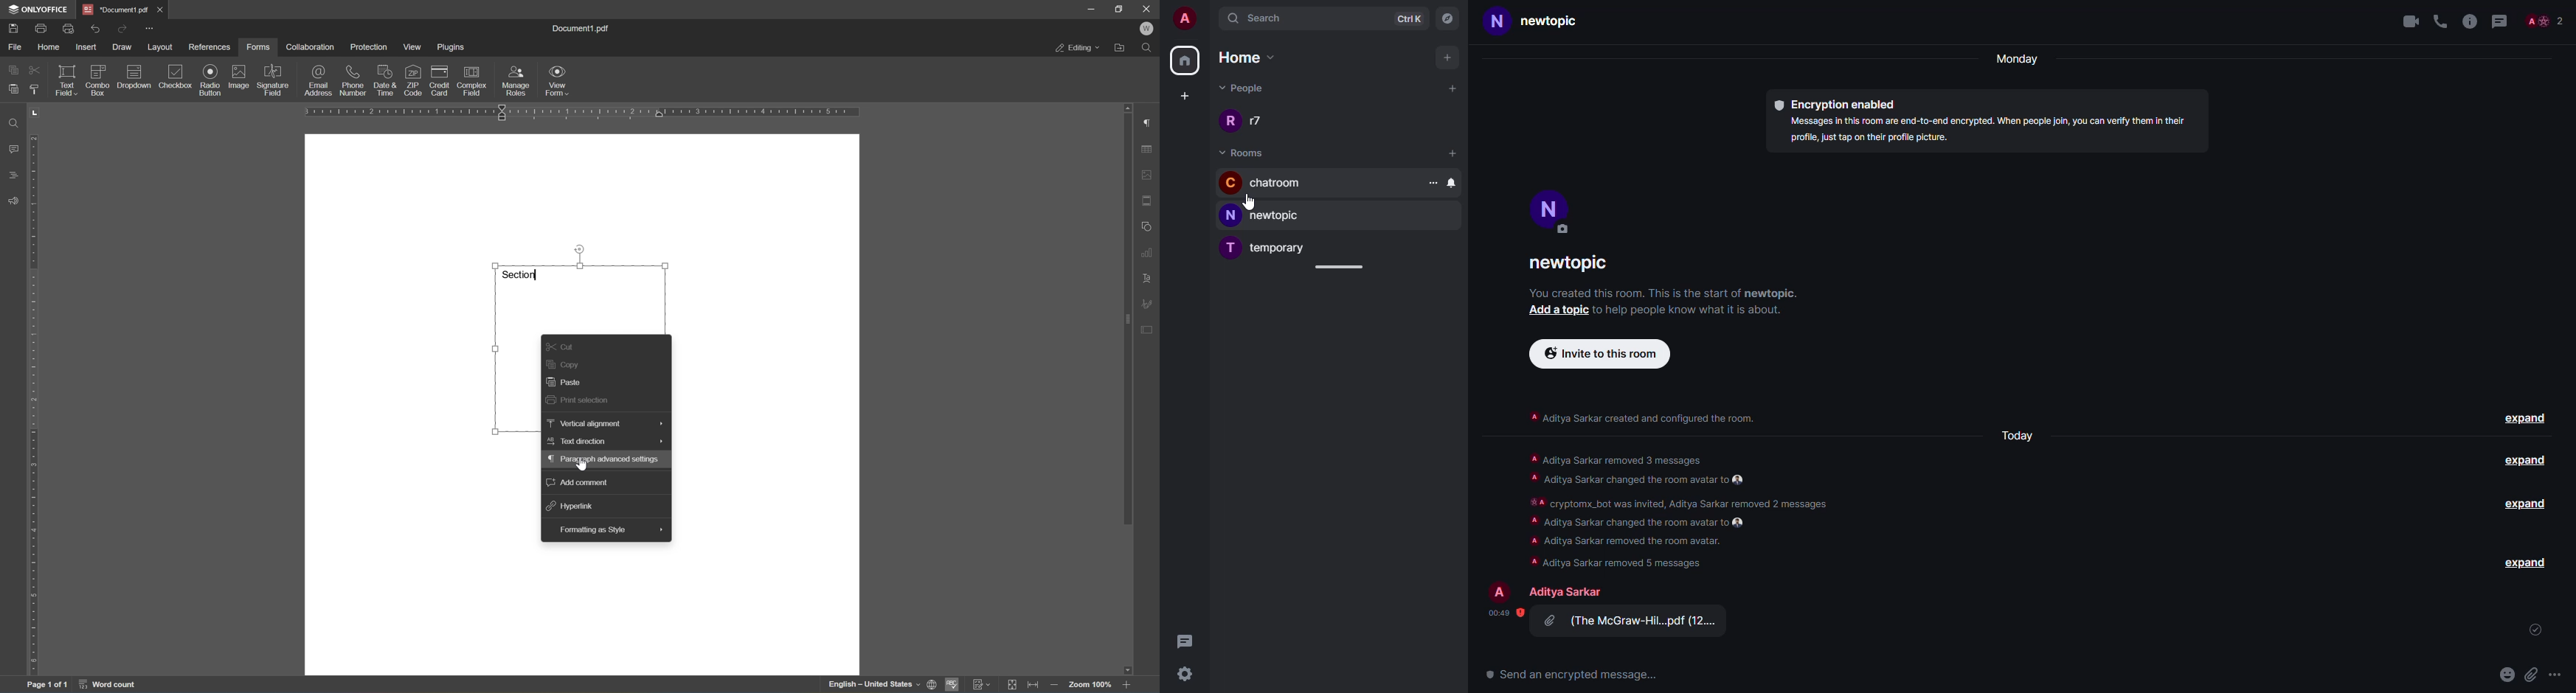 This screenshot has width=2576, height=700. What do you see at coordinates (1150, 329) in the screenshot?
I see `form settings` at bounding box center [1150, 329].